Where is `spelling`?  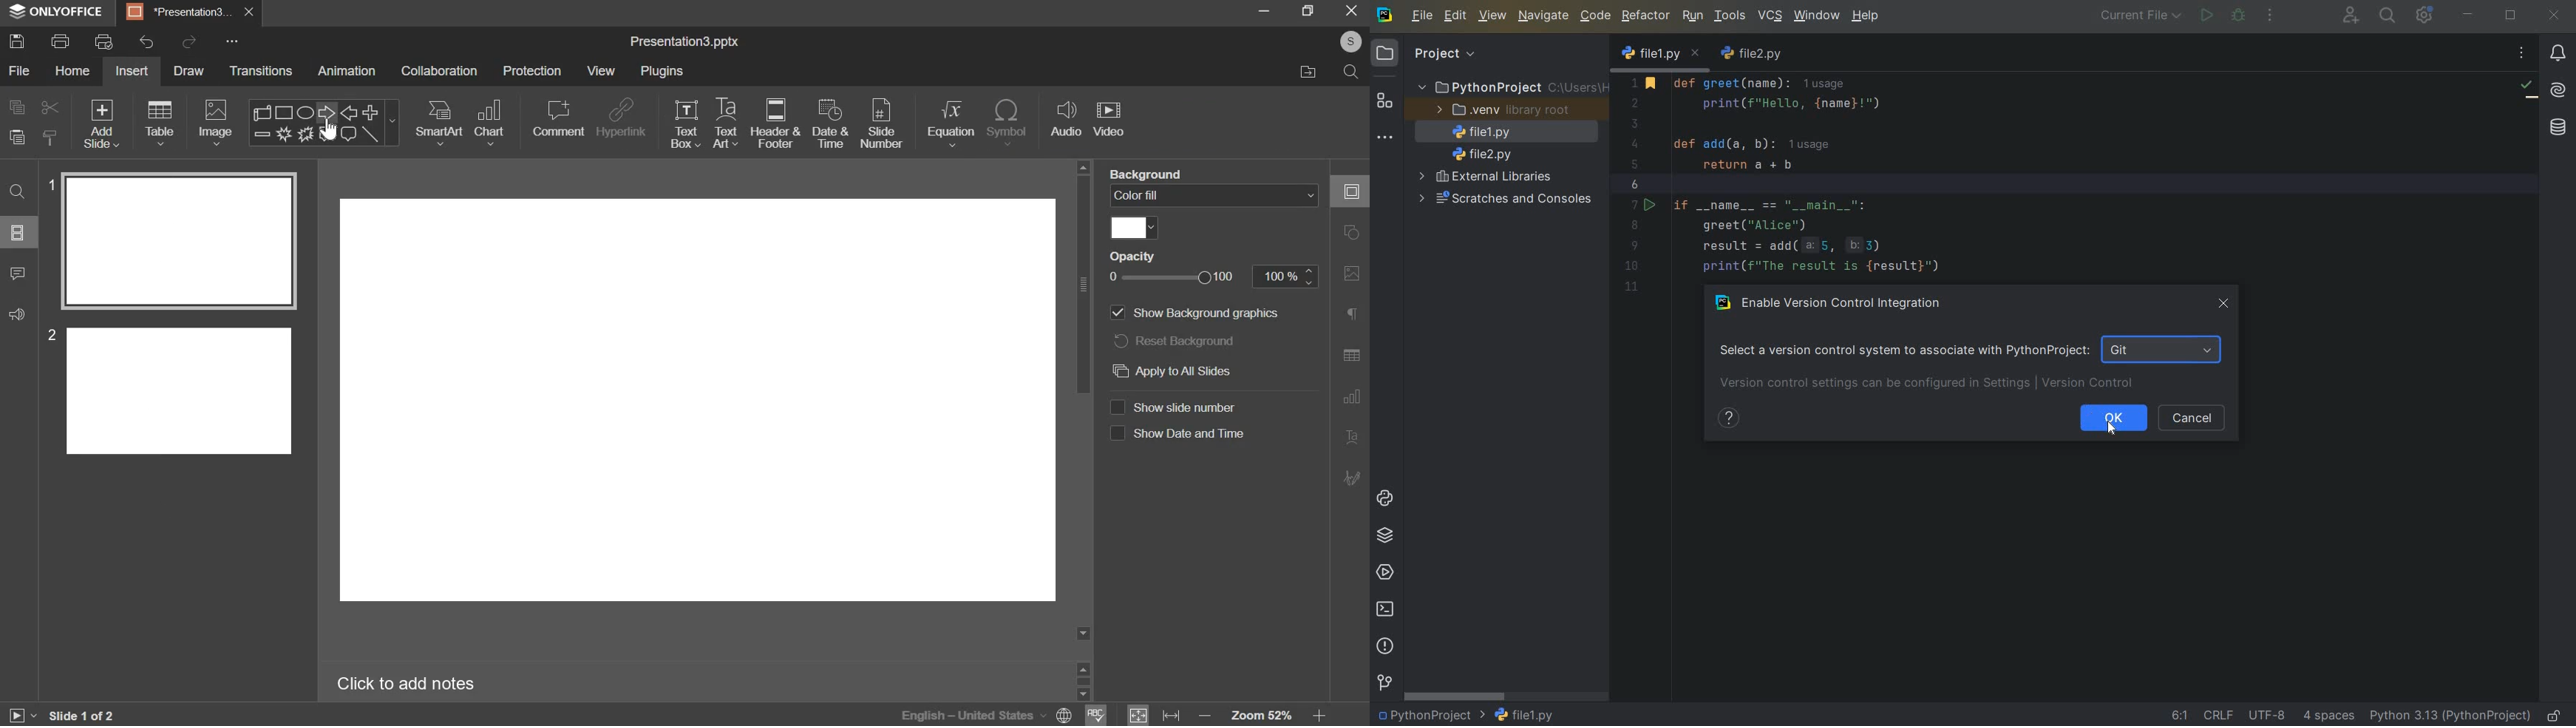
spelling is located at coordinates (1096, 714).